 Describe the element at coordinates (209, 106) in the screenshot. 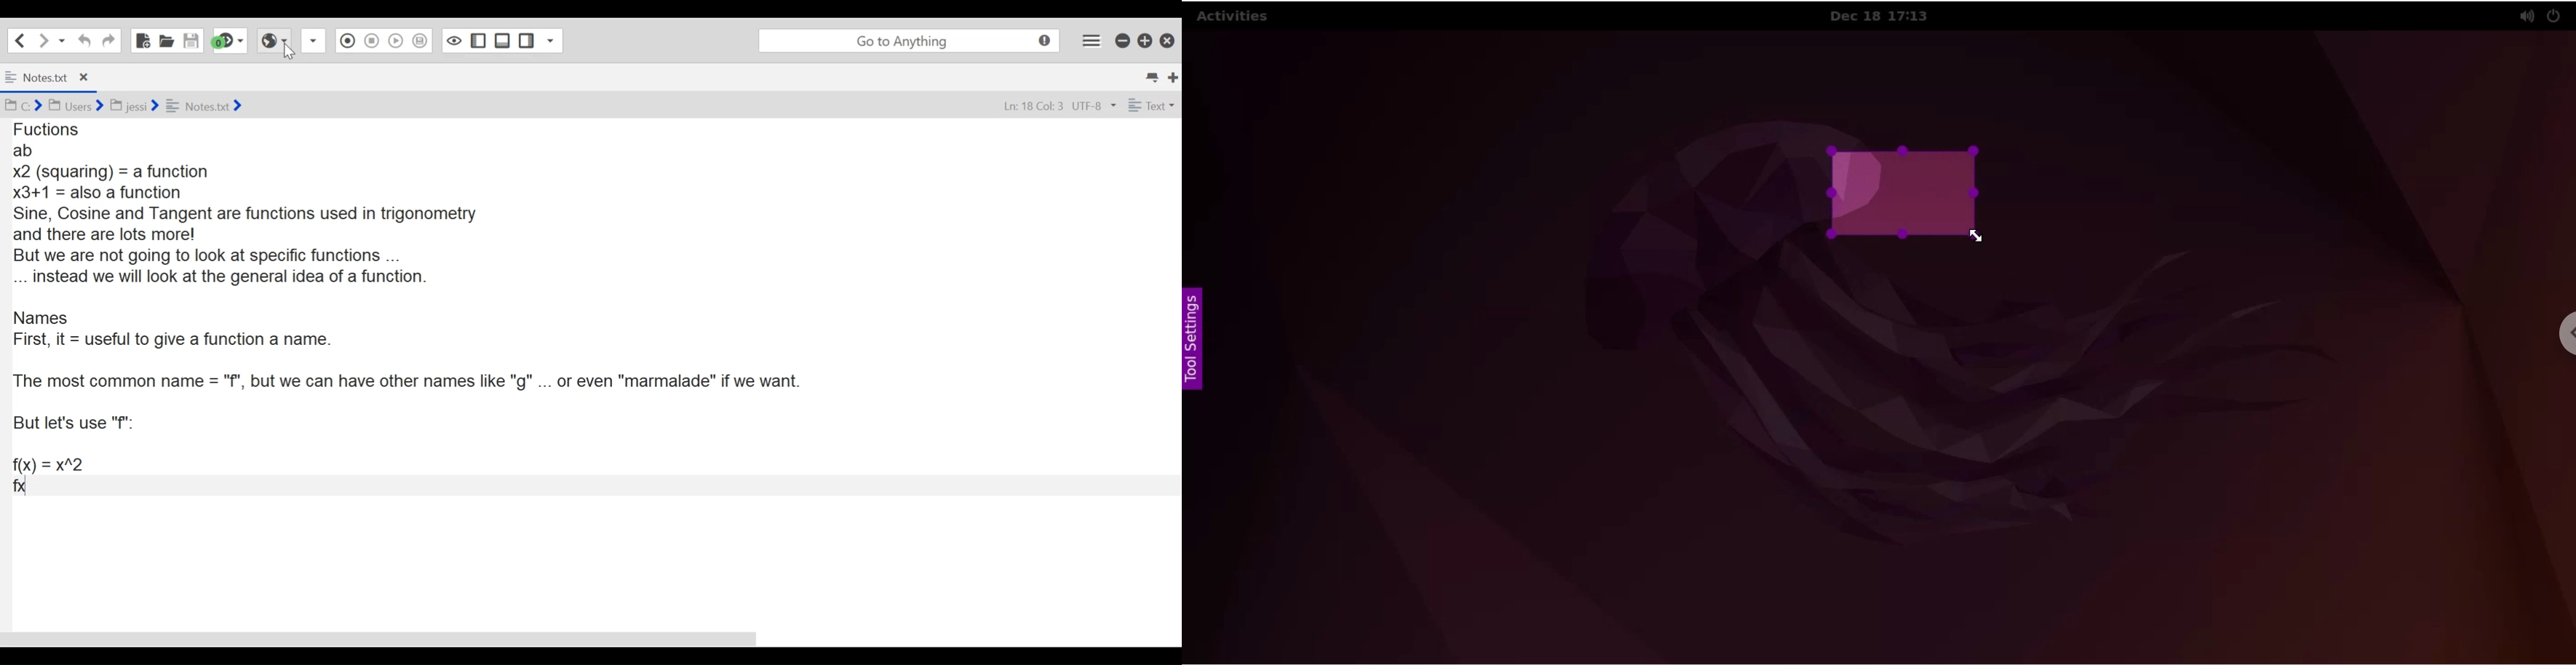

I see ` Notes.txt` at that location.